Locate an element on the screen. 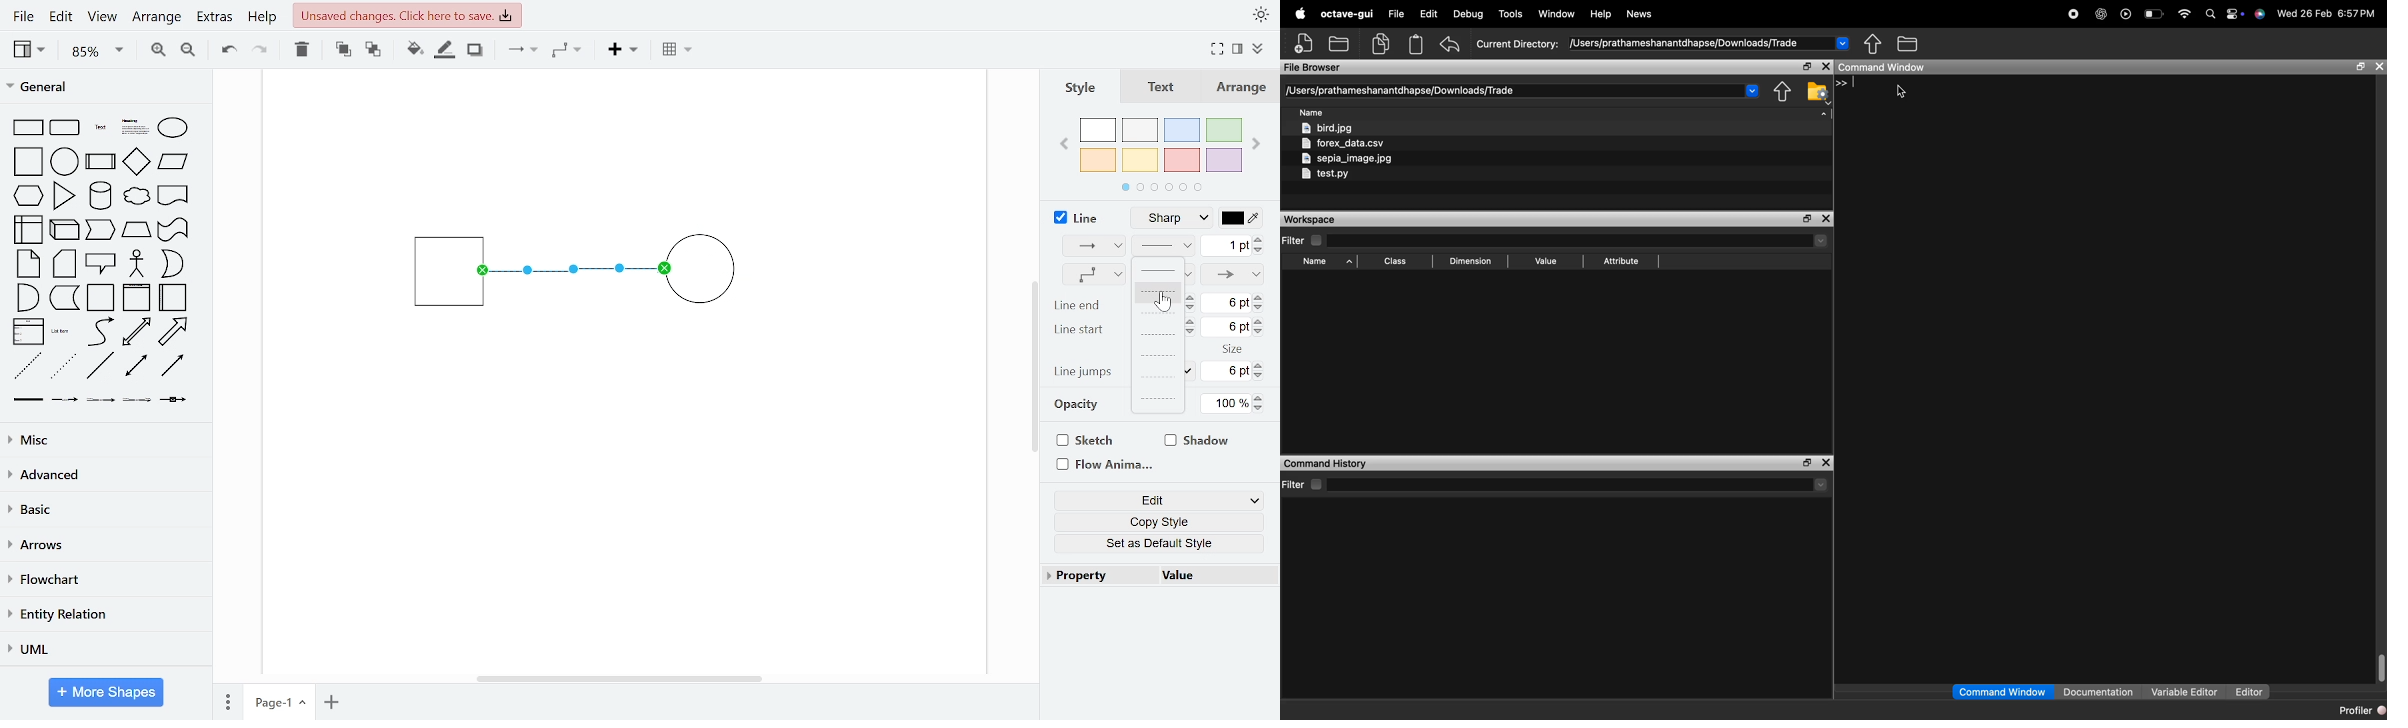 This screenshot has width=2408, height=728. collapse is located at coordinates (1260, 50).